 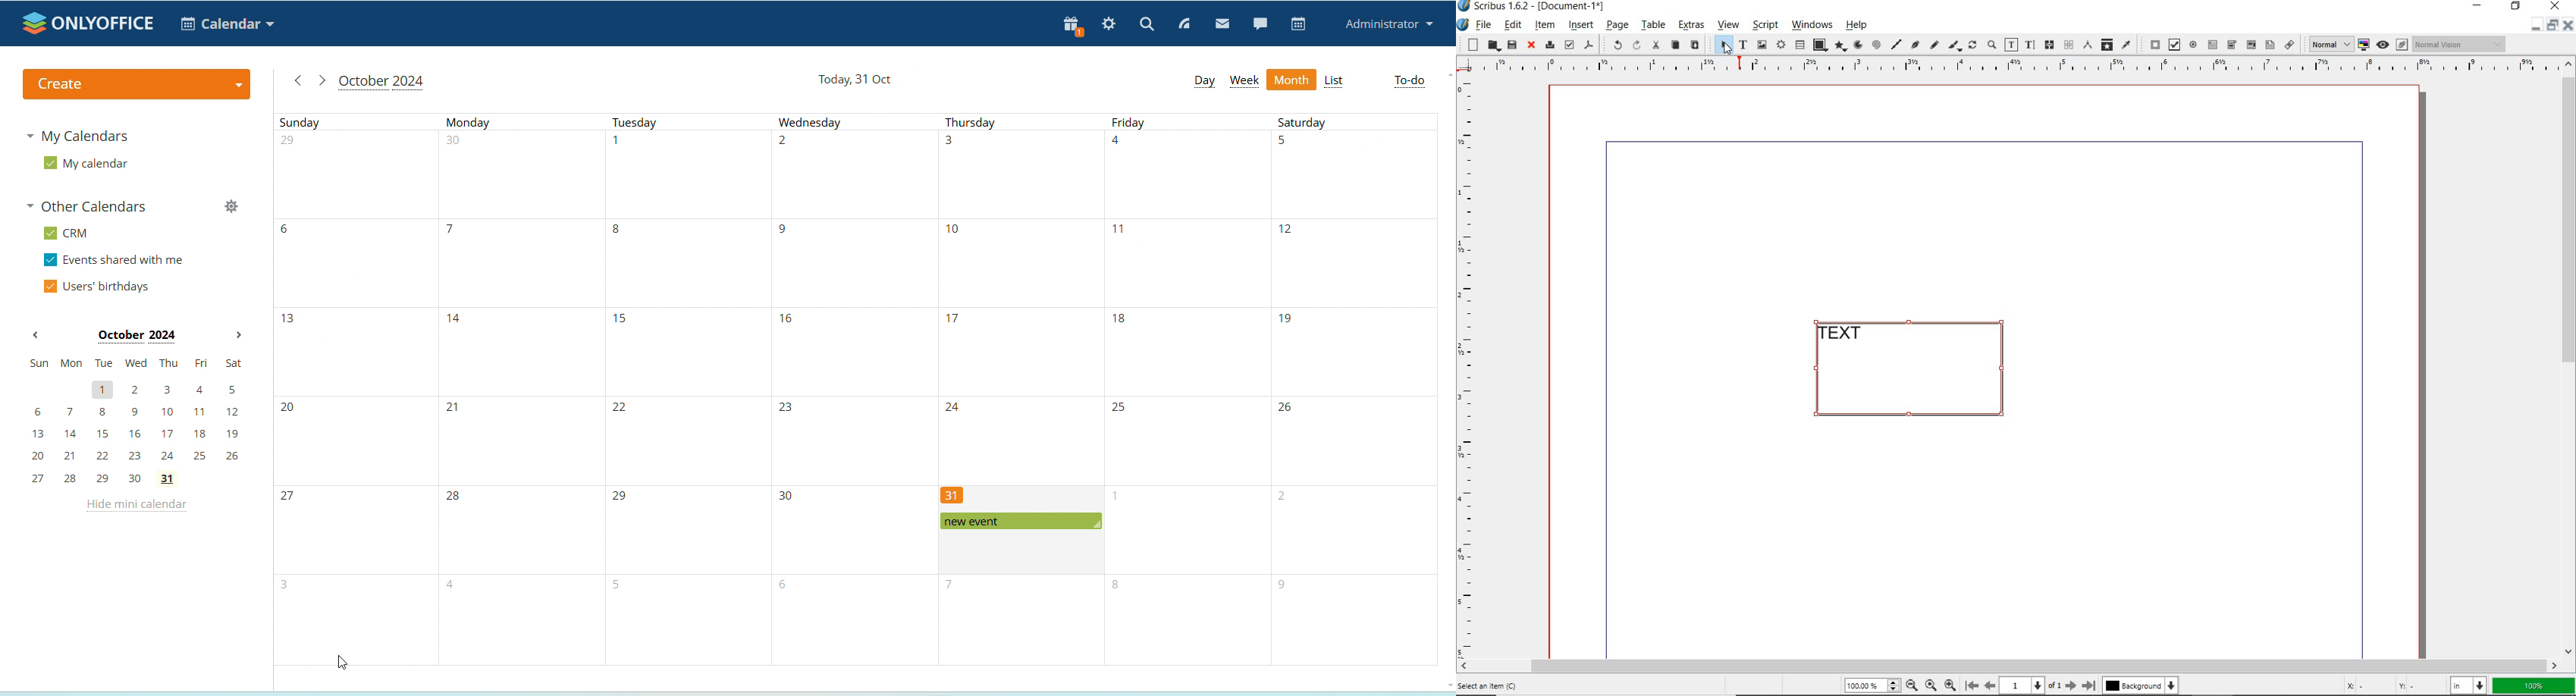 I want to click on copy, so click(x=1675, y=46).